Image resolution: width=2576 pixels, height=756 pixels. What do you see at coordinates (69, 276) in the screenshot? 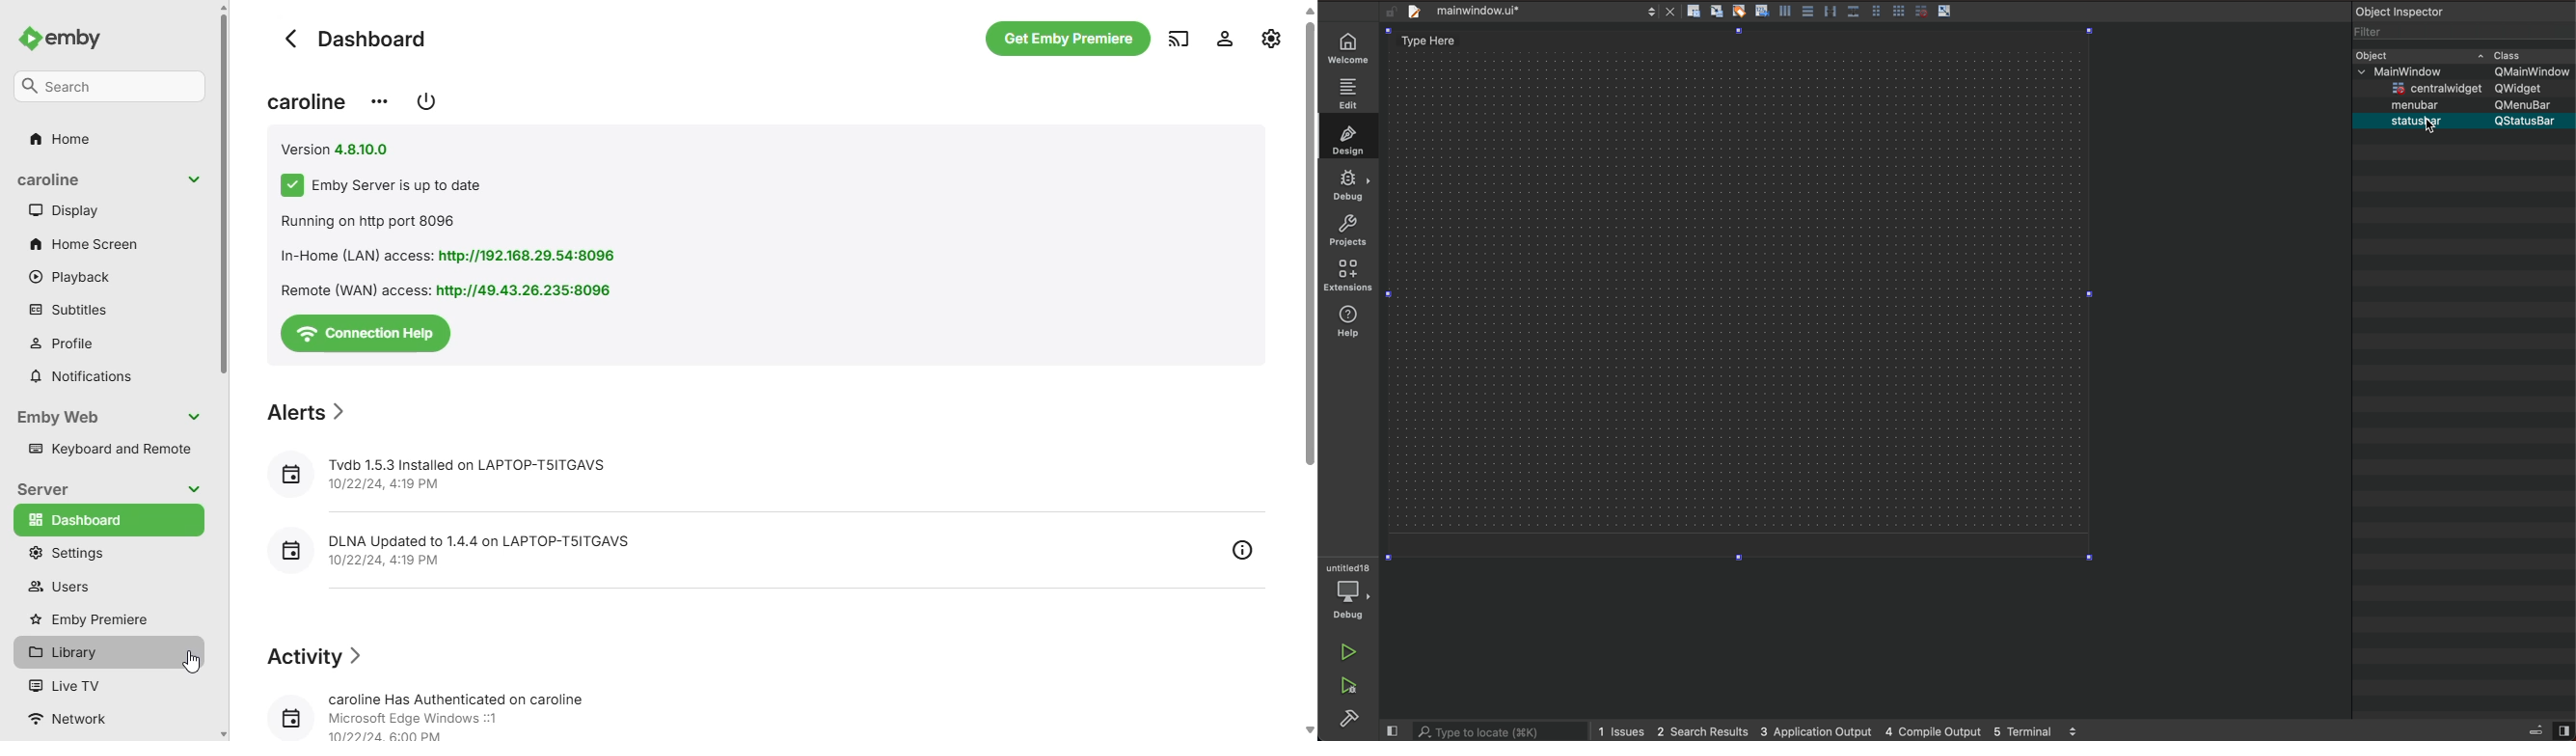
I see `playback` at bounding box center [69, 276].